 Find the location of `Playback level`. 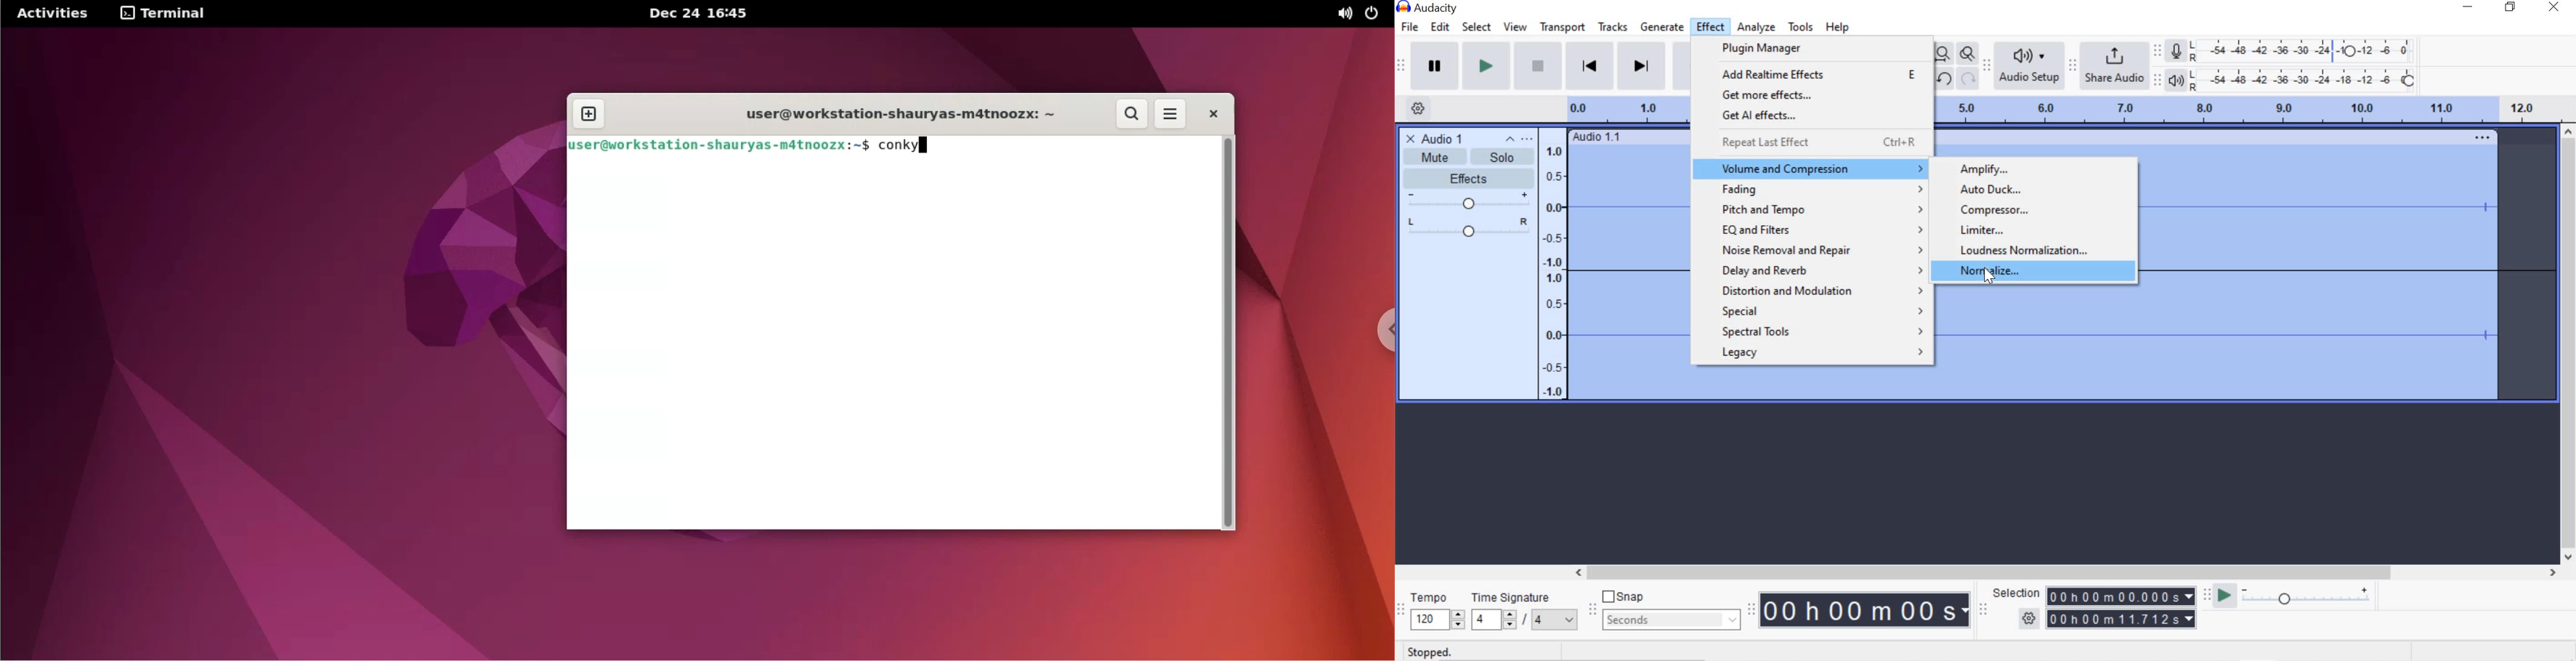

Playback level is located at coordinates (2307, 80).